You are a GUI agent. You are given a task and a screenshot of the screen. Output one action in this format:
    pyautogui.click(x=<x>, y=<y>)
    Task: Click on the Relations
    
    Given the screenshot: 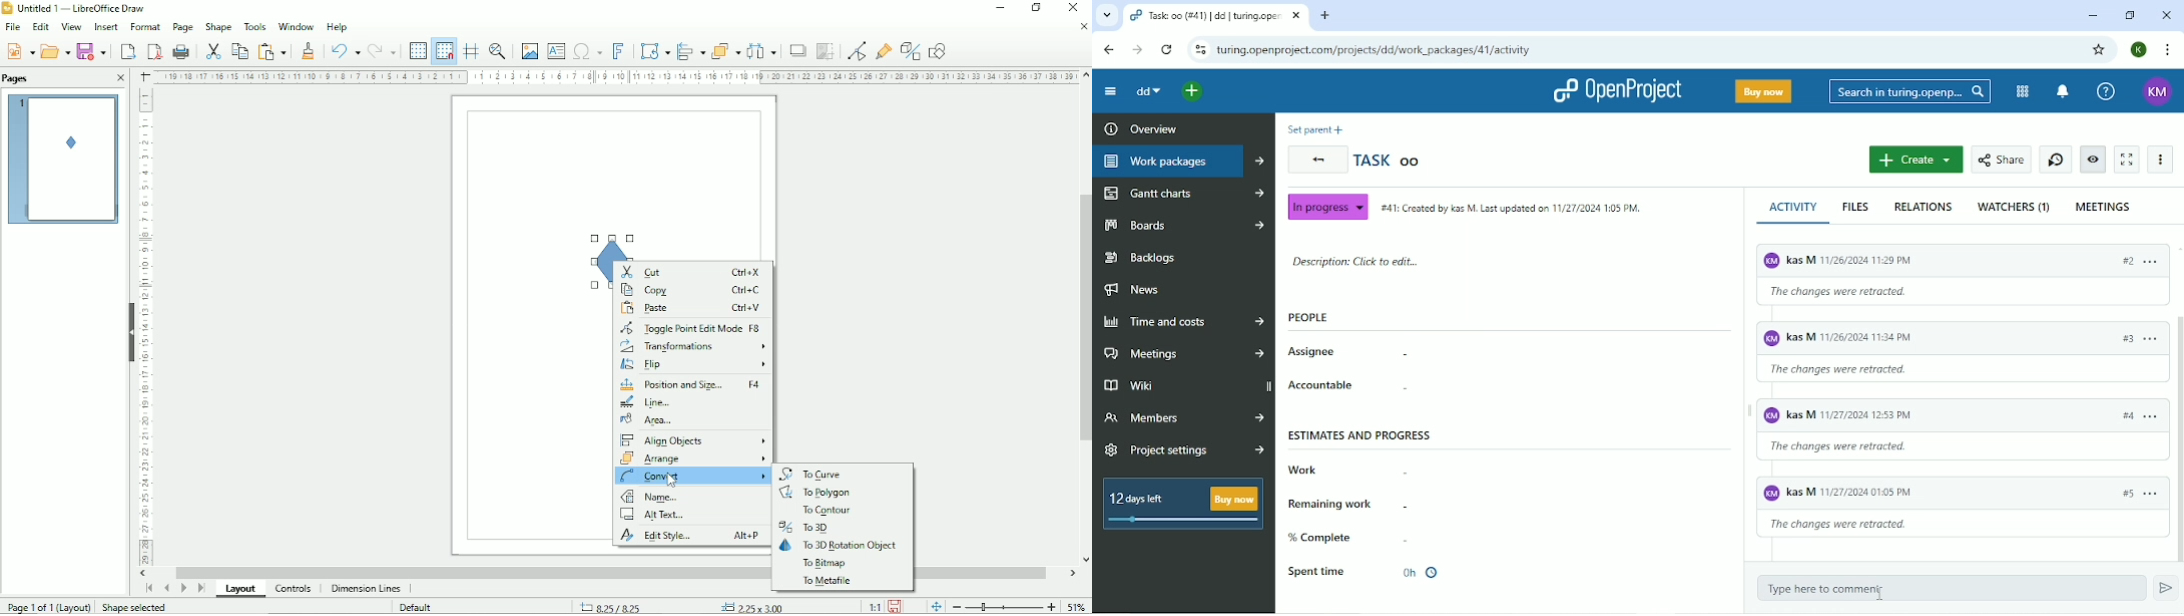 What is the action you would take?
    pyautogui.click(x=1923, y=206)
    